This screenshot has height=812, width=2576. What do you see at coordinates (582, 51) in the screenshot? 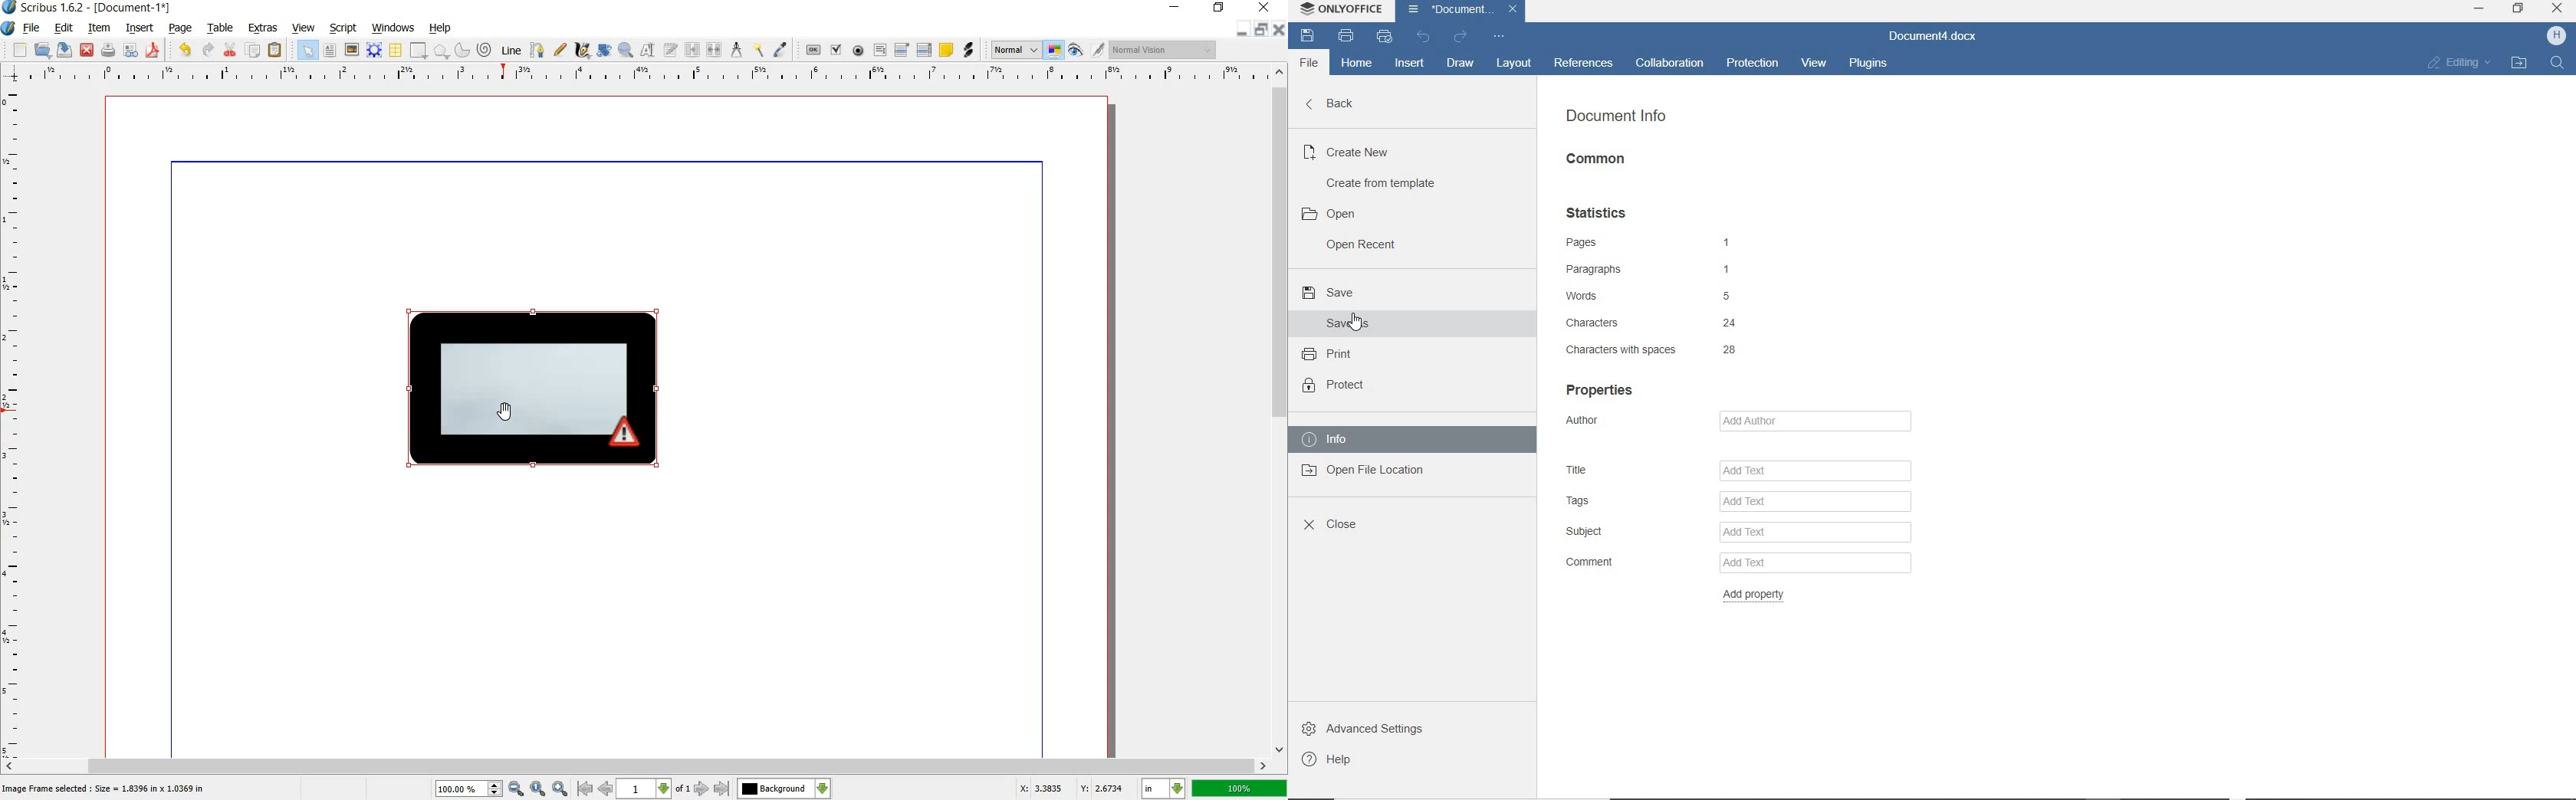
I see `calligraphic line` at bounding box center [582, 51].